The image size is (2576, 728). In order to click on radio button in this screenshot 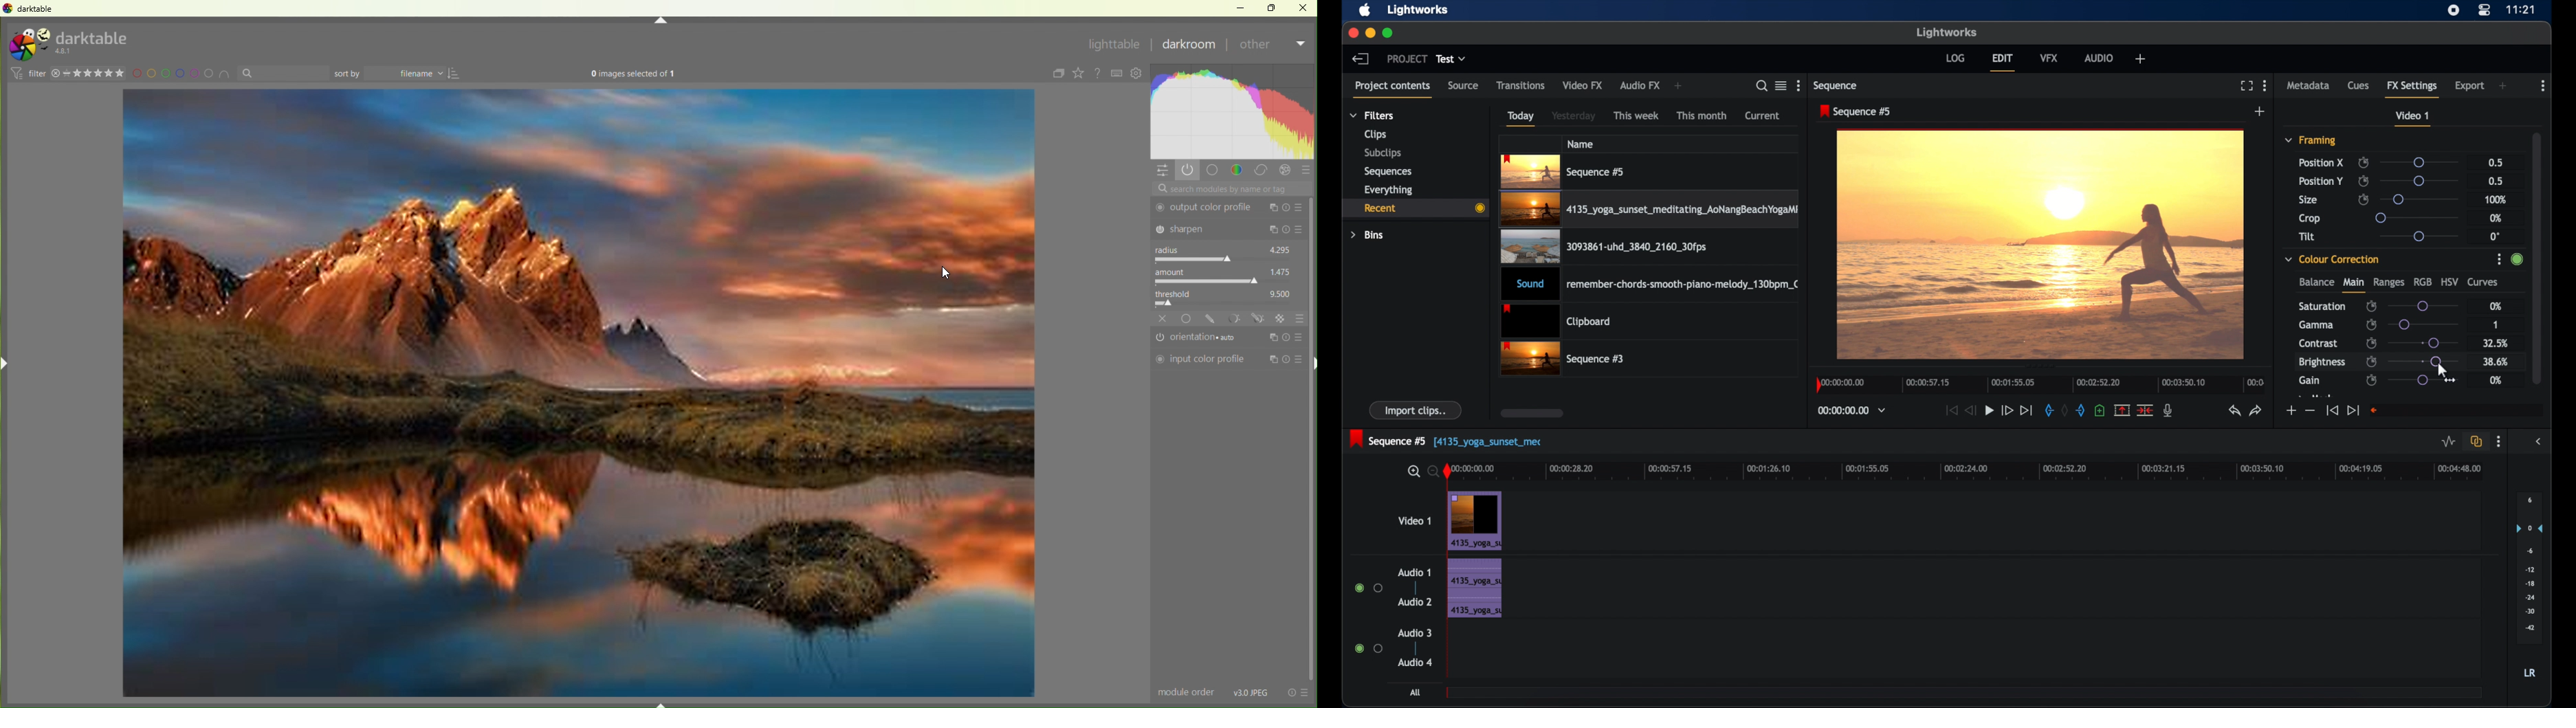, I will do `click(1368, 588)`.